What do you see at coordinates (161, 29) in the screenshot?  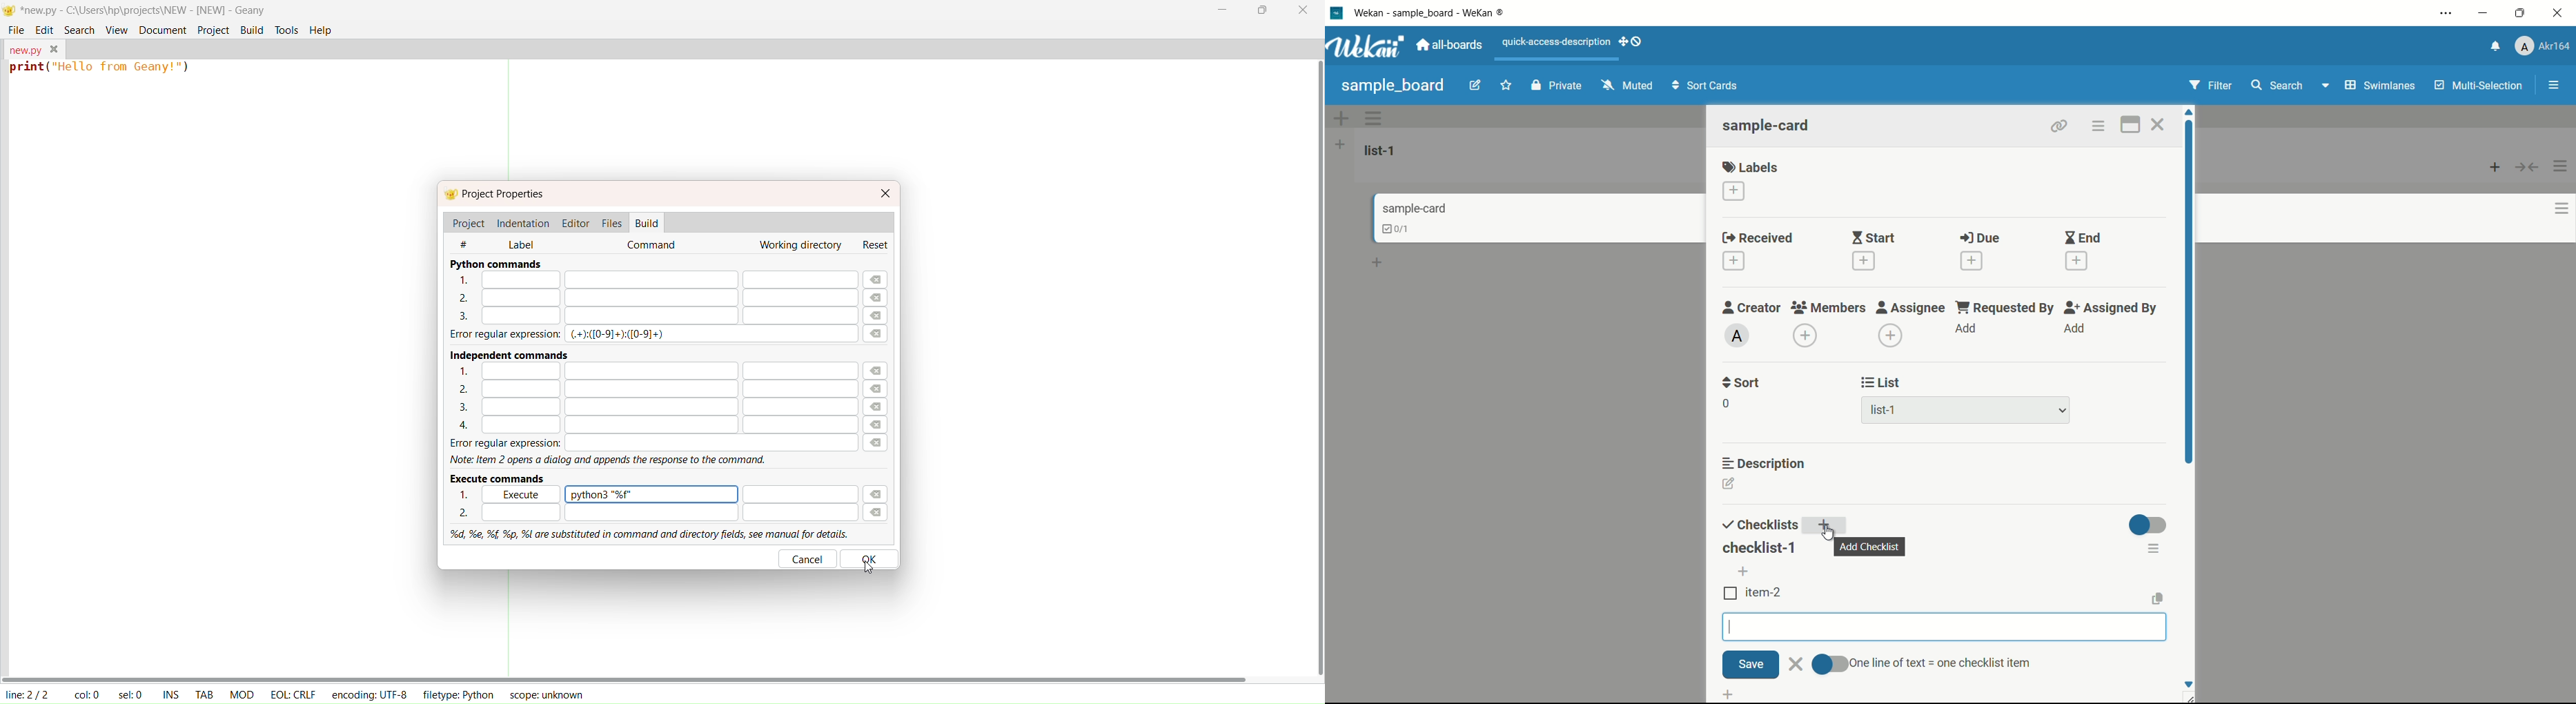 I see `document` at bounding box center [161, 29].